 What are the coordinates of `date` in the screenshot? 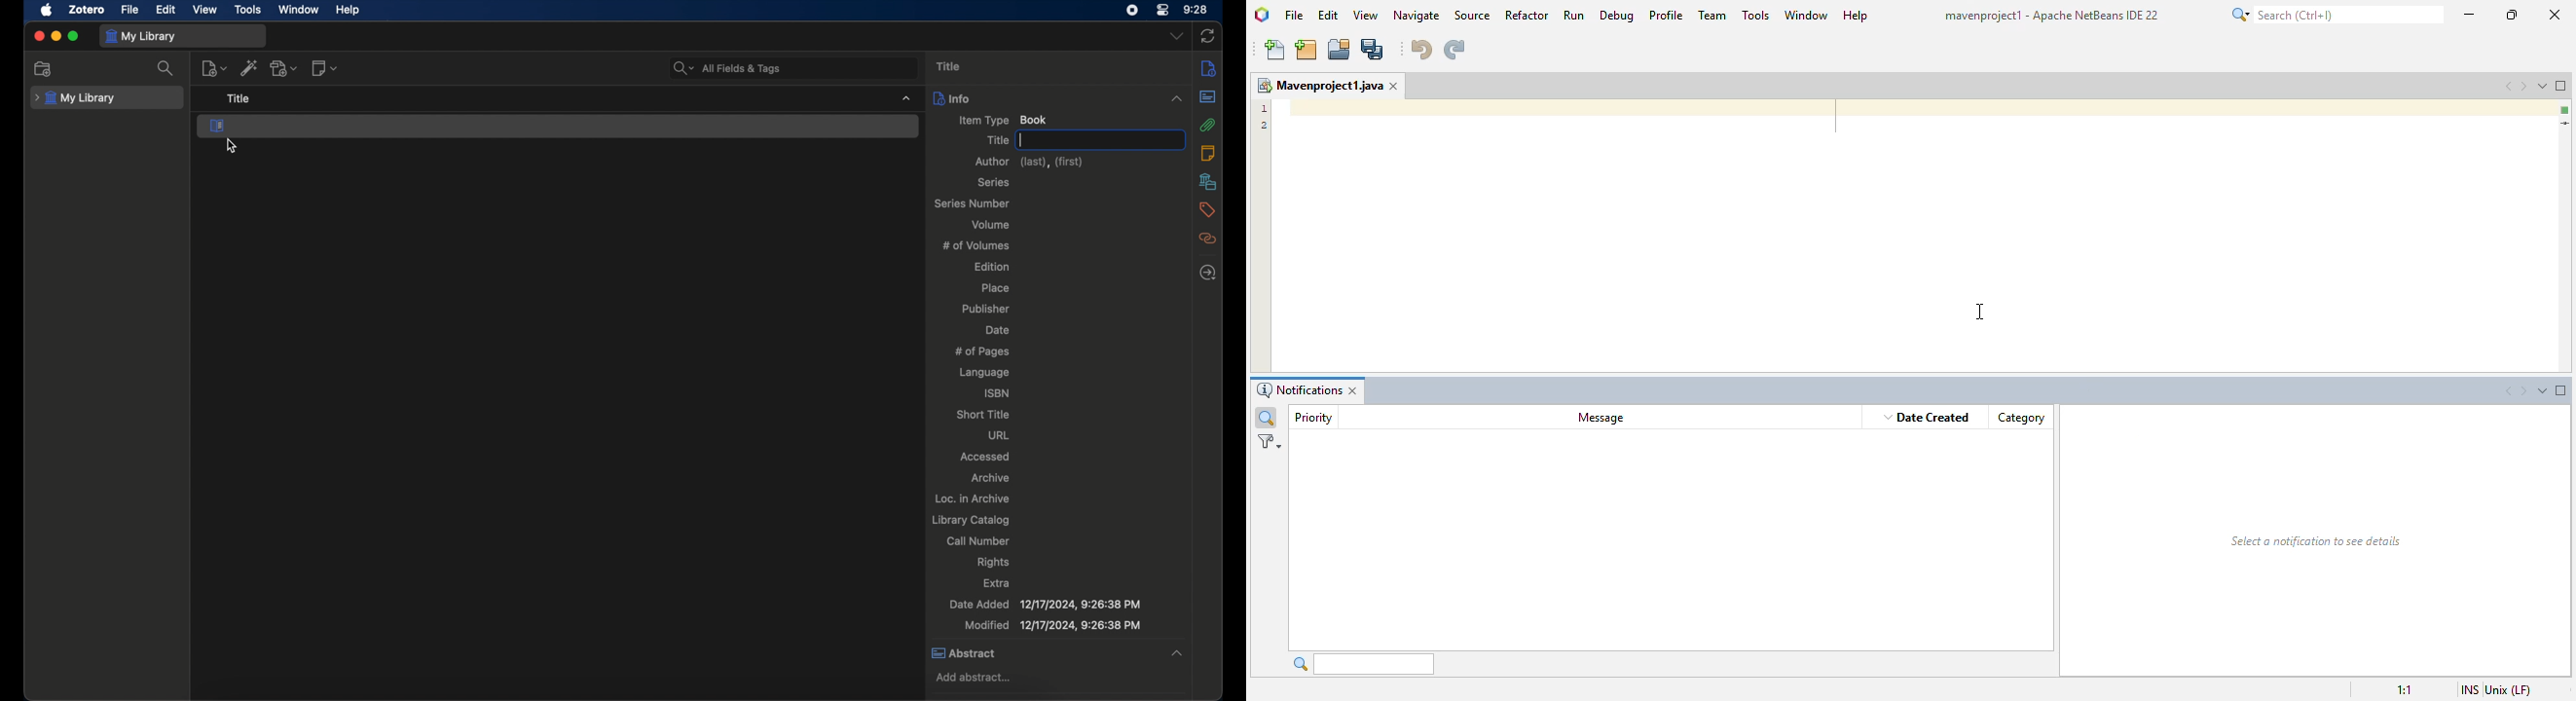 It's located at (998, 329).